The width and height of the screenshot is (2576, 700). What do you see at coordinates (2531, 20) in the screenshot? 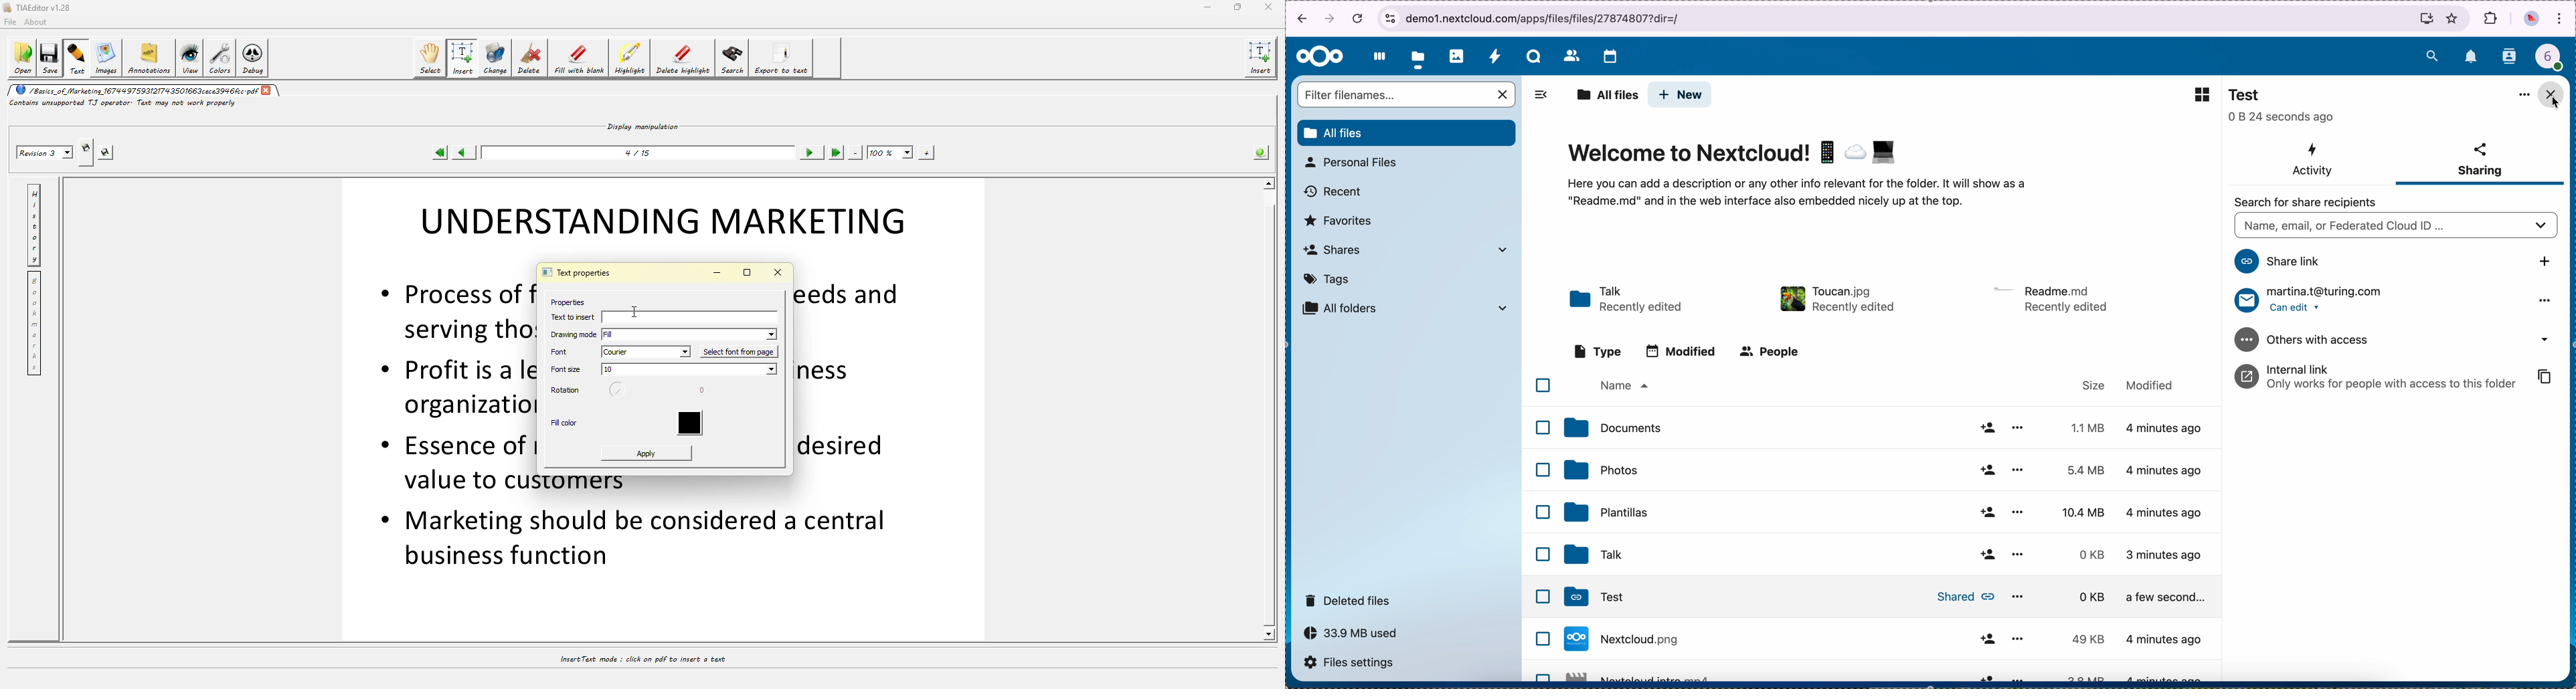
I see `profile picture` at bounding box center [2531, 20].